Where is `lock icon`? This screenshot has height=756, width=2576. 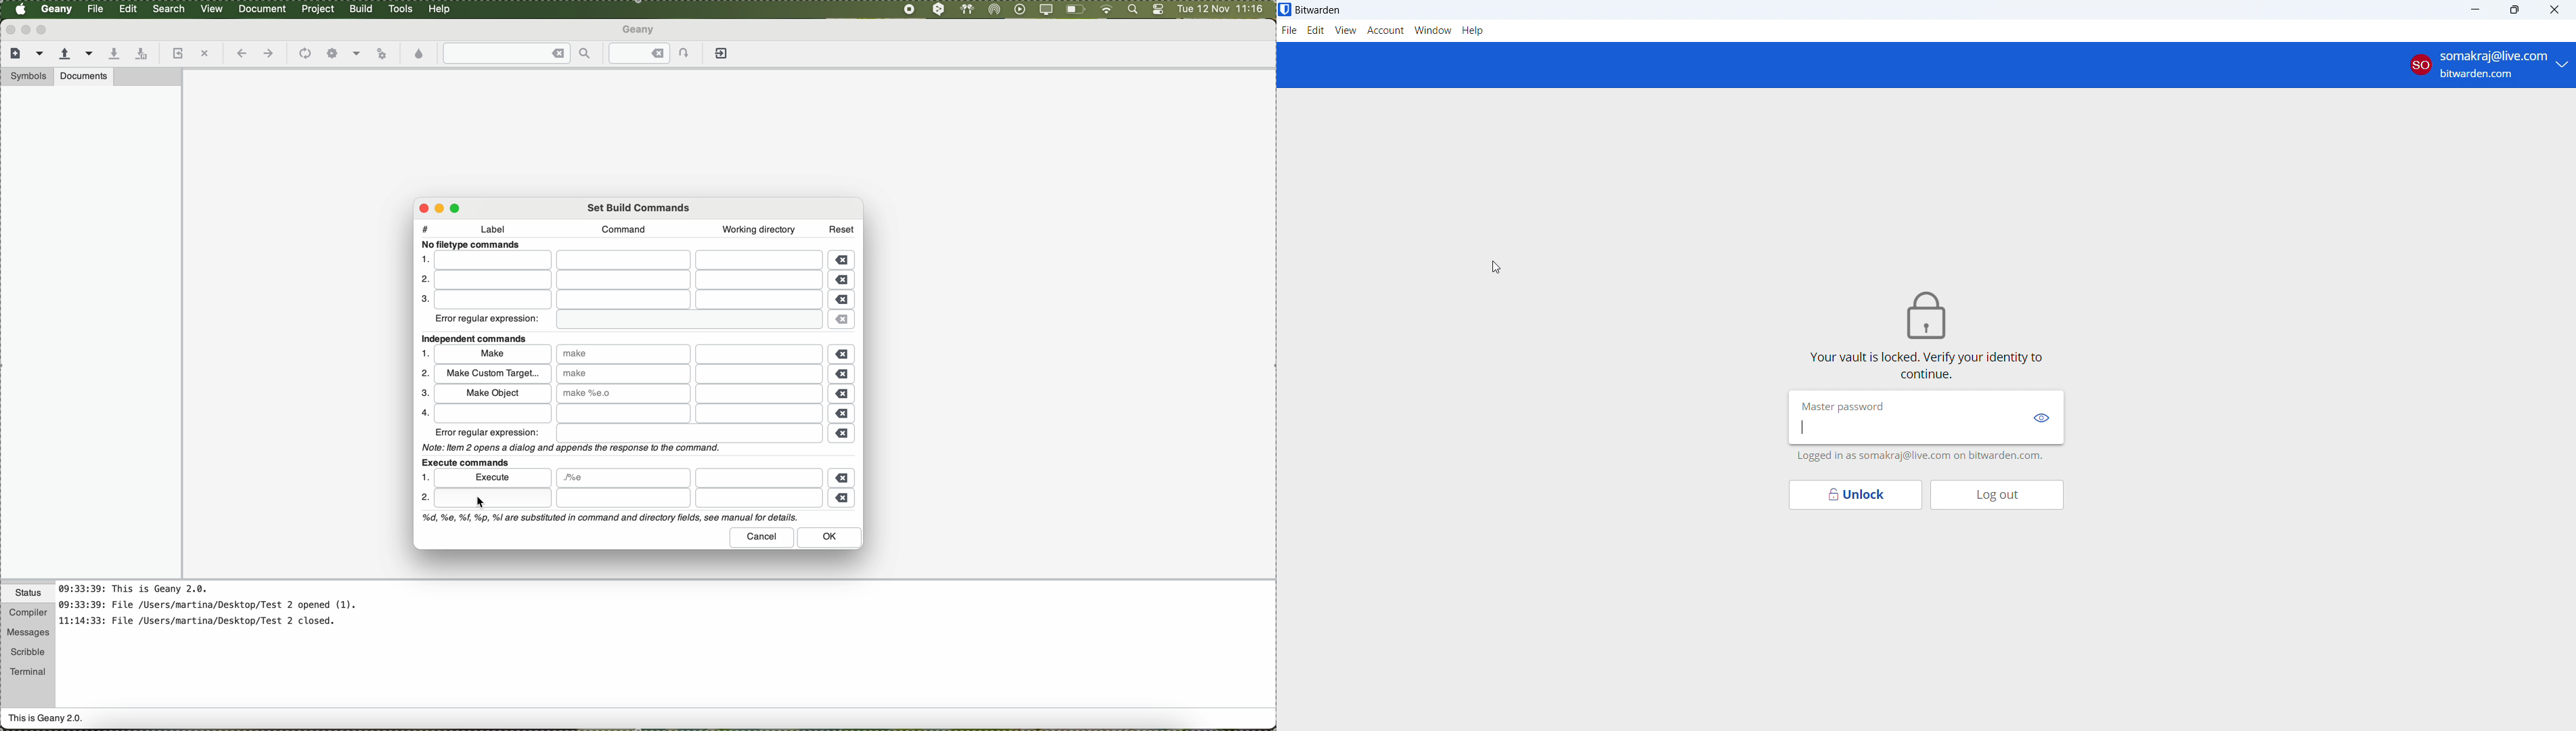 lock icon is located at coordinates (1932, 314).